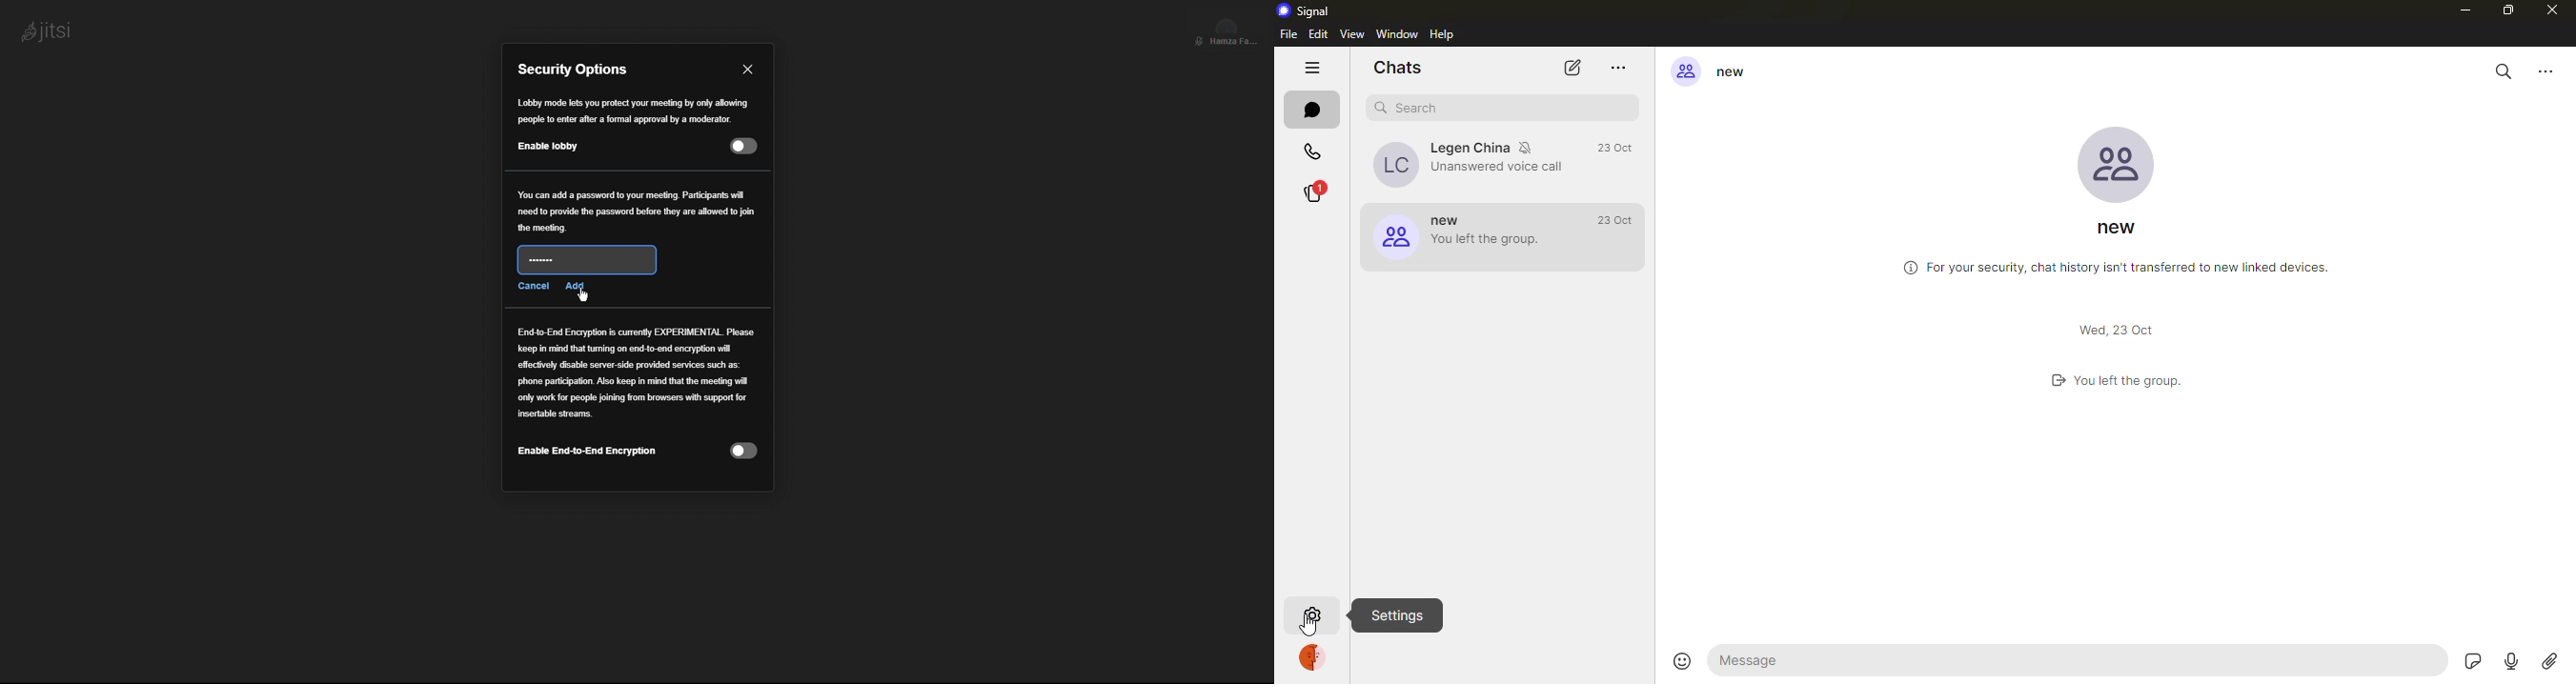  I want to click on Add, so click(576, 286).